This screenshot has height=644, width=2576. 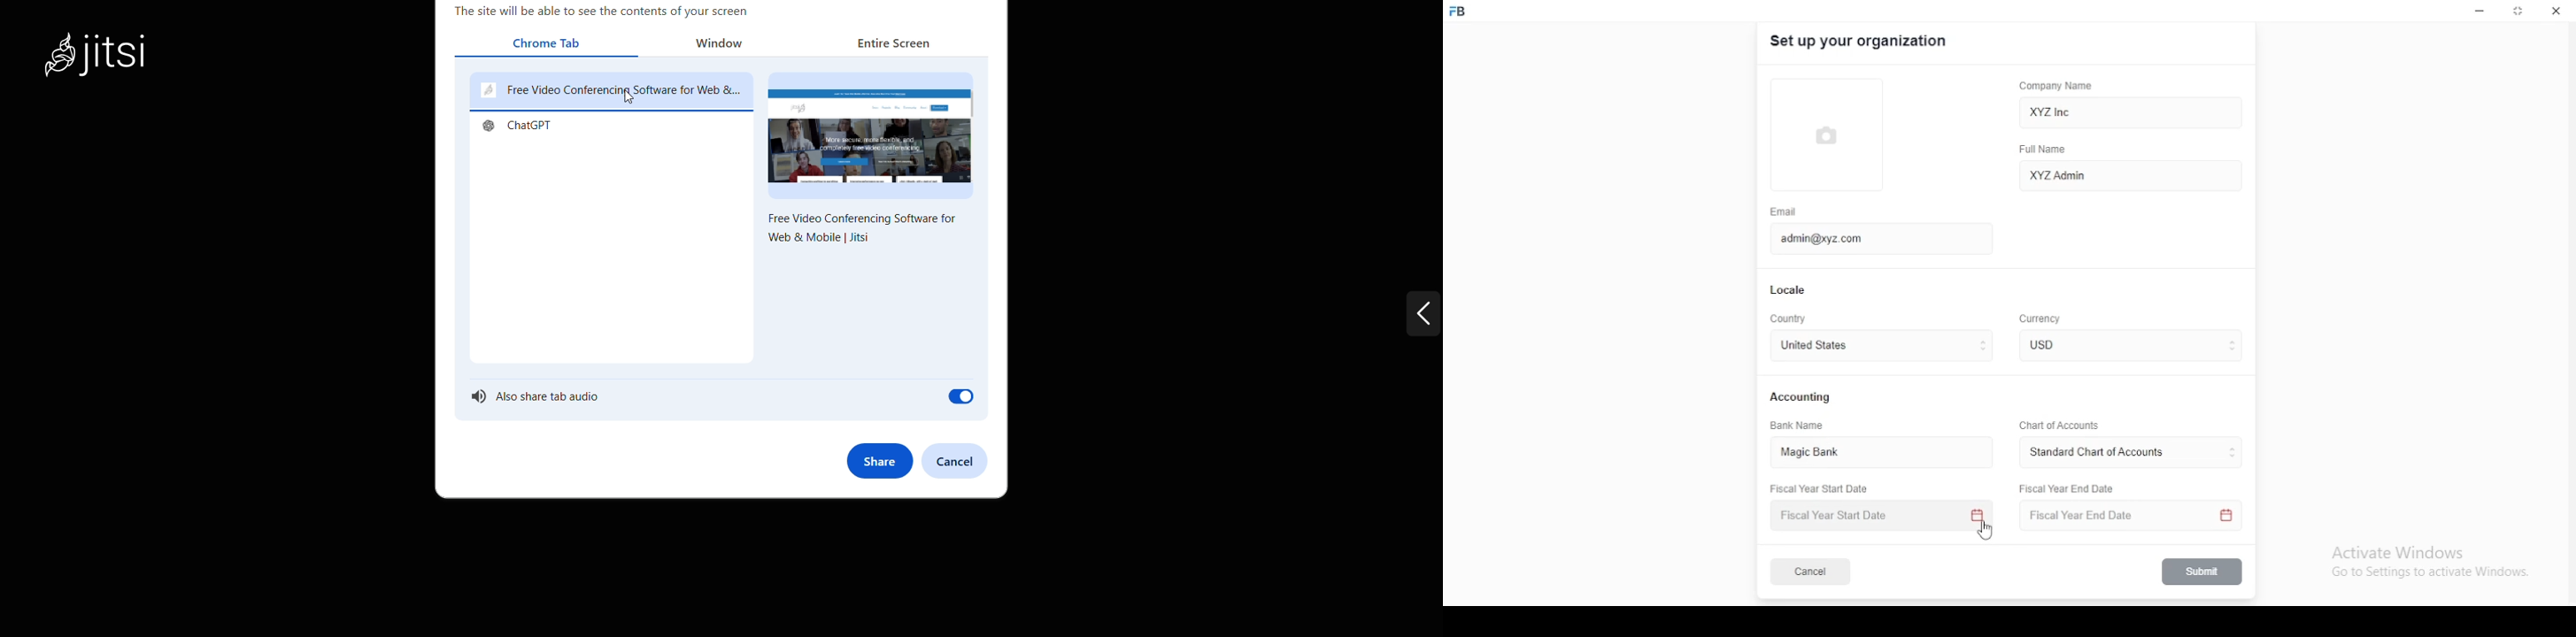 What do you see at coordinates (1789, 290) in the screenshot?
I see `locale` at bounding box center [1789, 290].